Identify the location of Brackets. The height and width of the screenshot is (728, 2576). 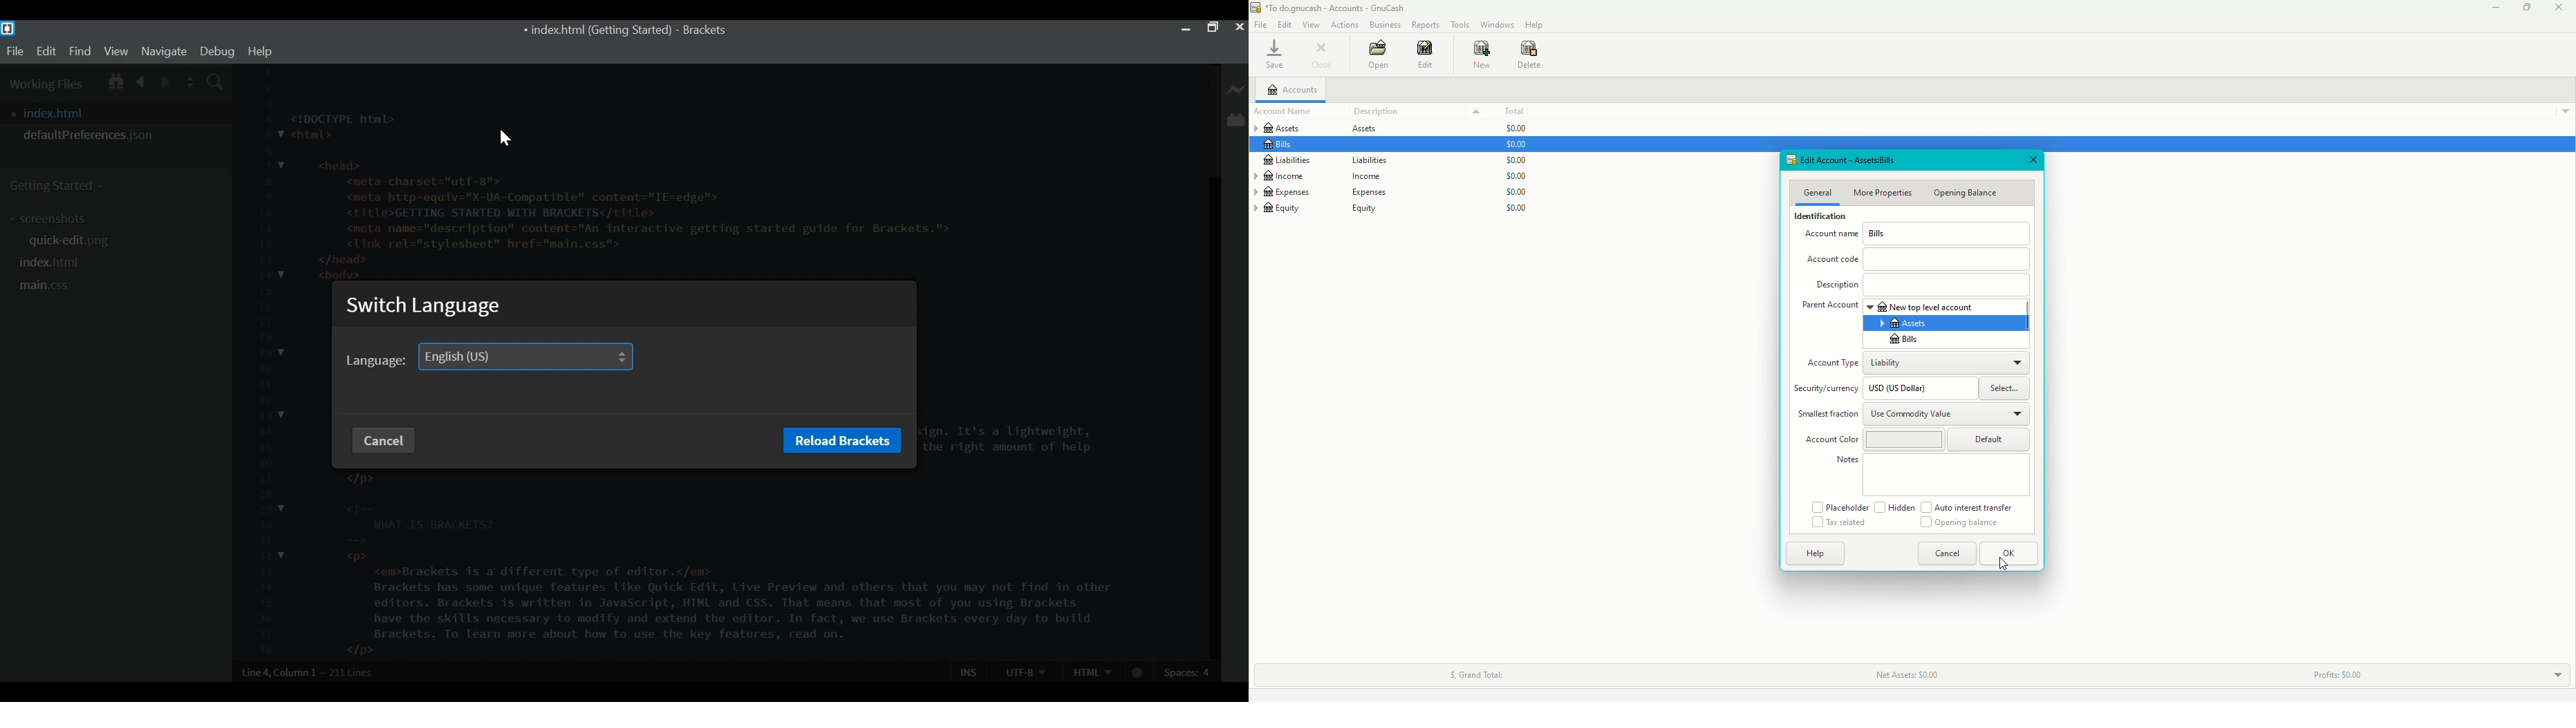
(704, 31).